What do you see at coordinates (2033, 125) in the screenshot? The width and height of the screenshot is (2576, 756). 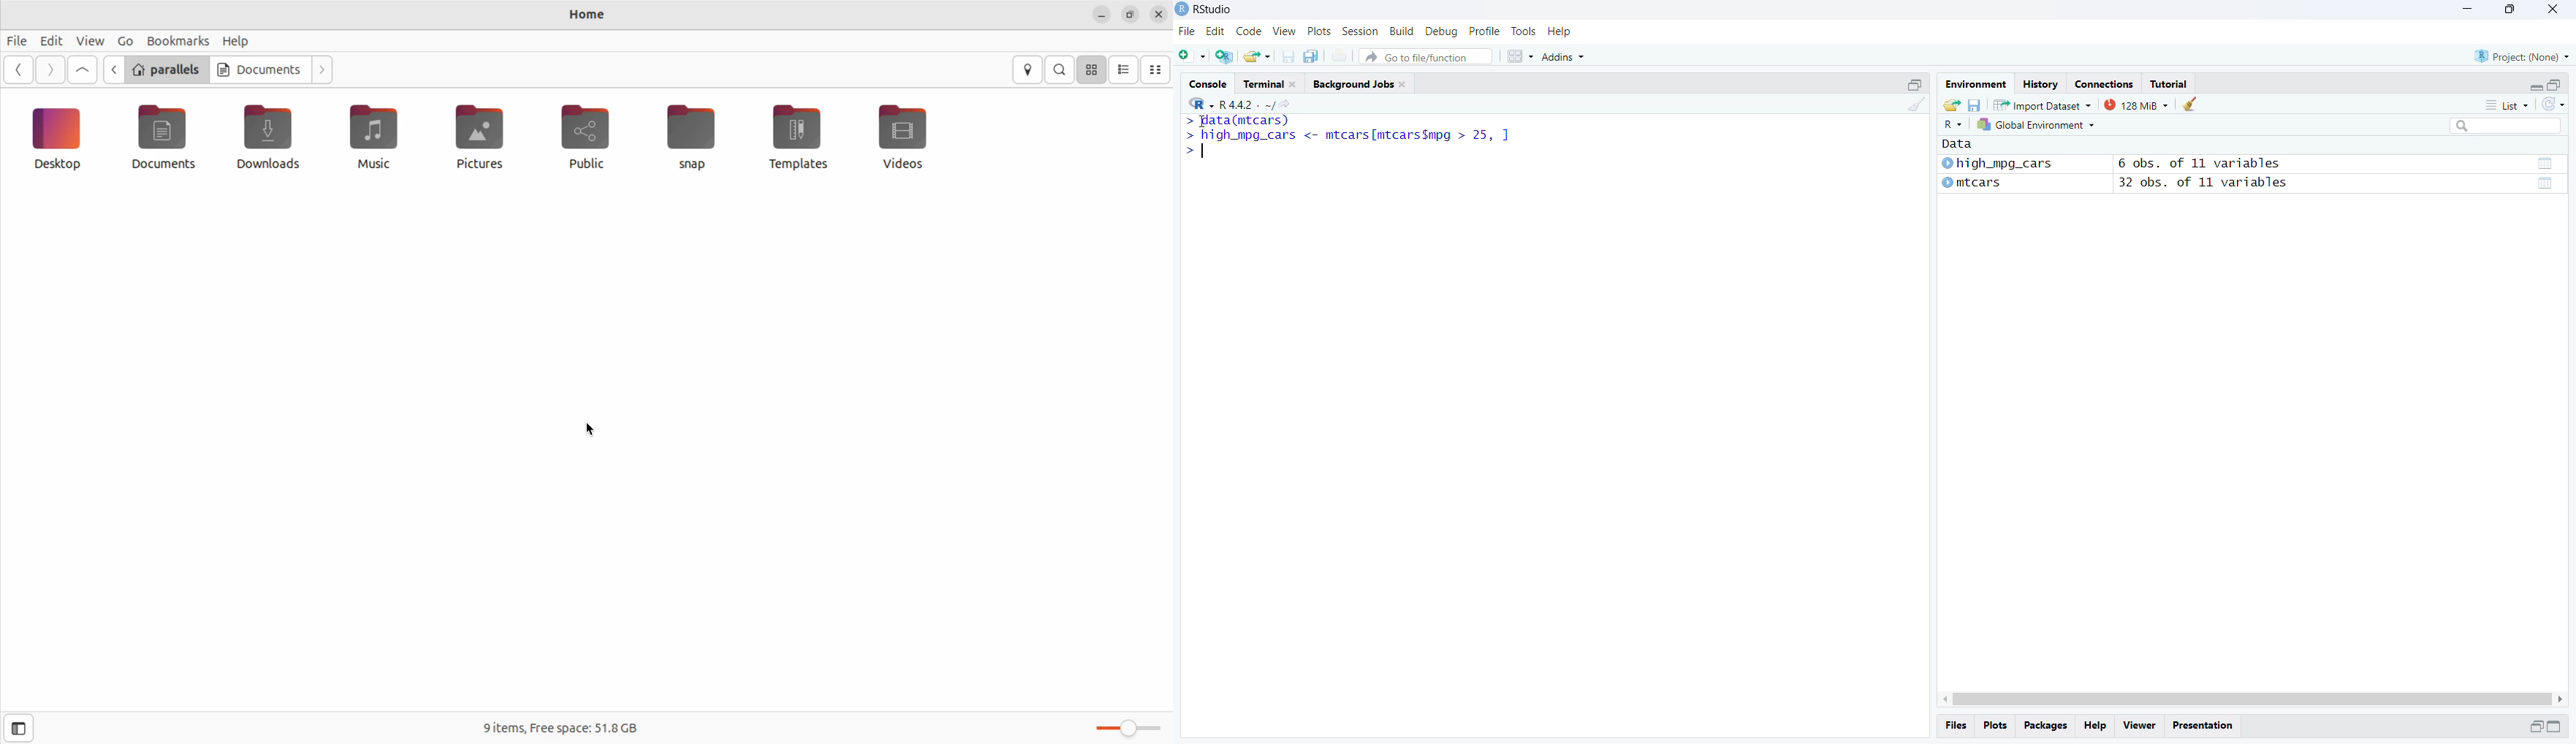 I see `global environment` at bounding box center [2033, 125].